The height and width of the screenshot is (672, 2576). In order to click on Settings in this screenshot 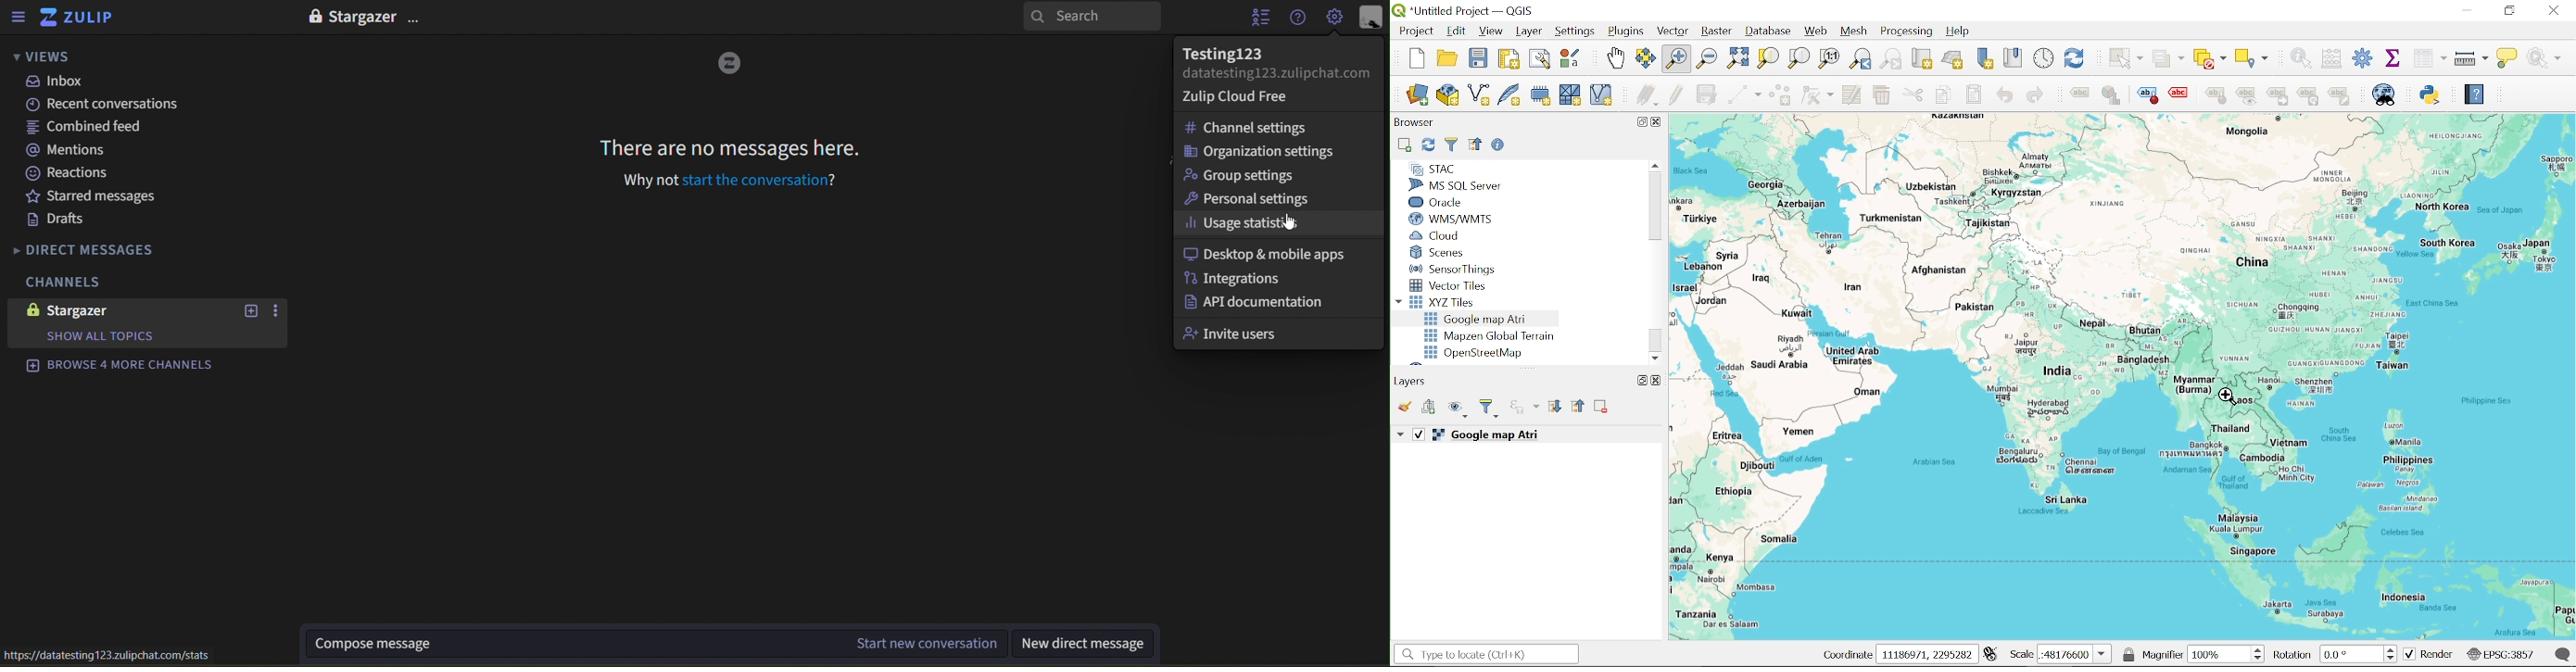, I will do `click(2363, 59)`.